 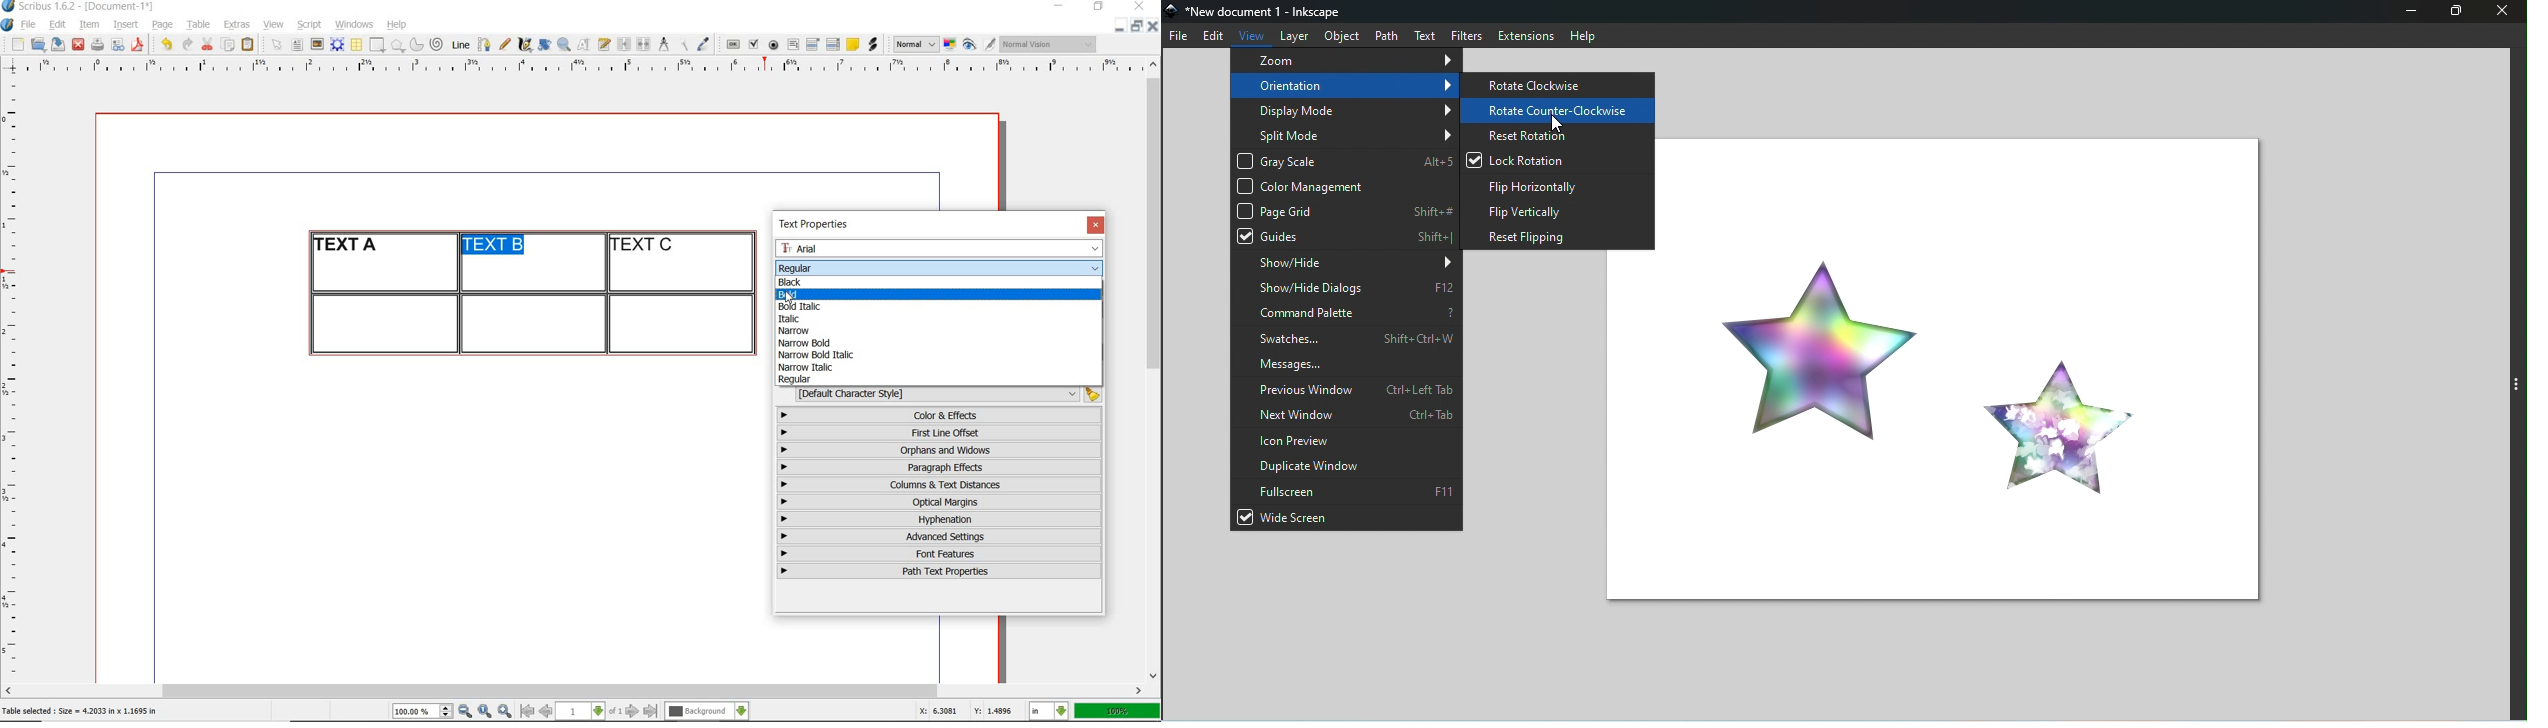 What do you see at coordinates (980, 45) in the screenshot?
I see `preview mode` at bounding box center [980, 45].